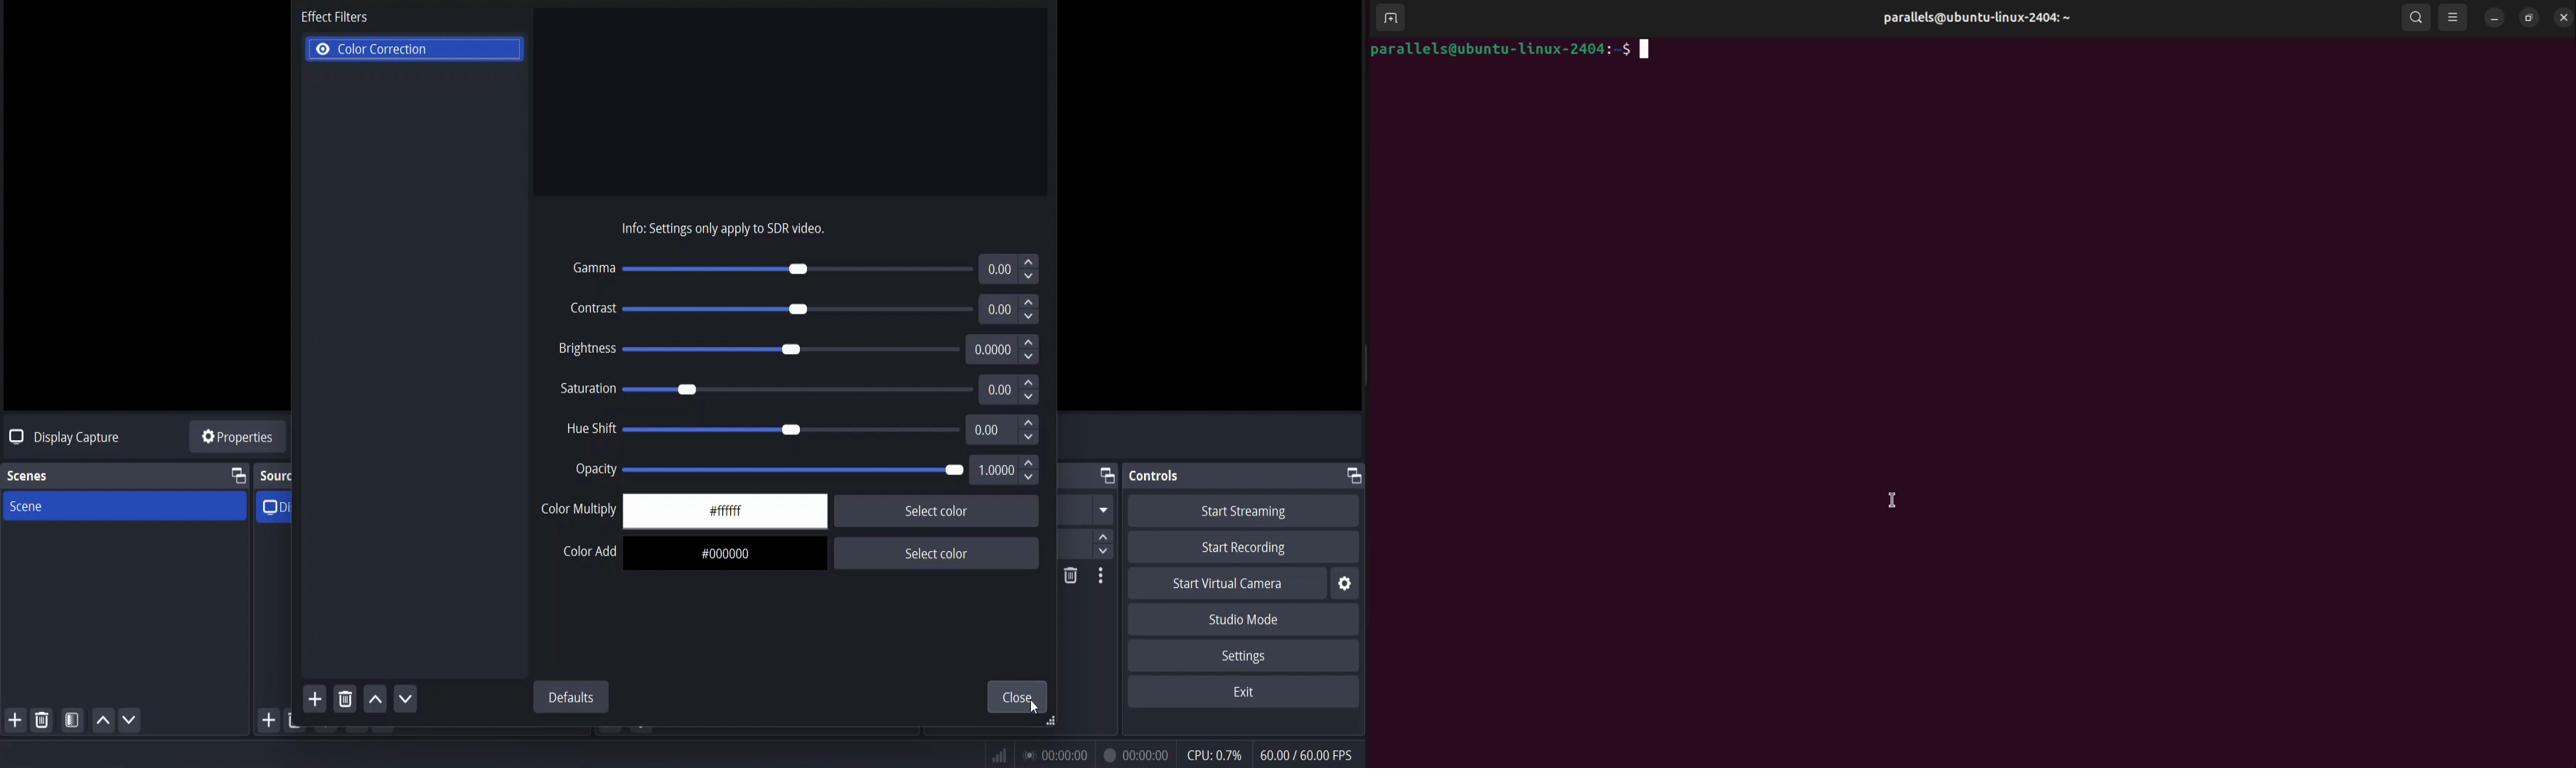 This screenshot has width=2576, height=784. I want to click on source properties, so click(237, 439).